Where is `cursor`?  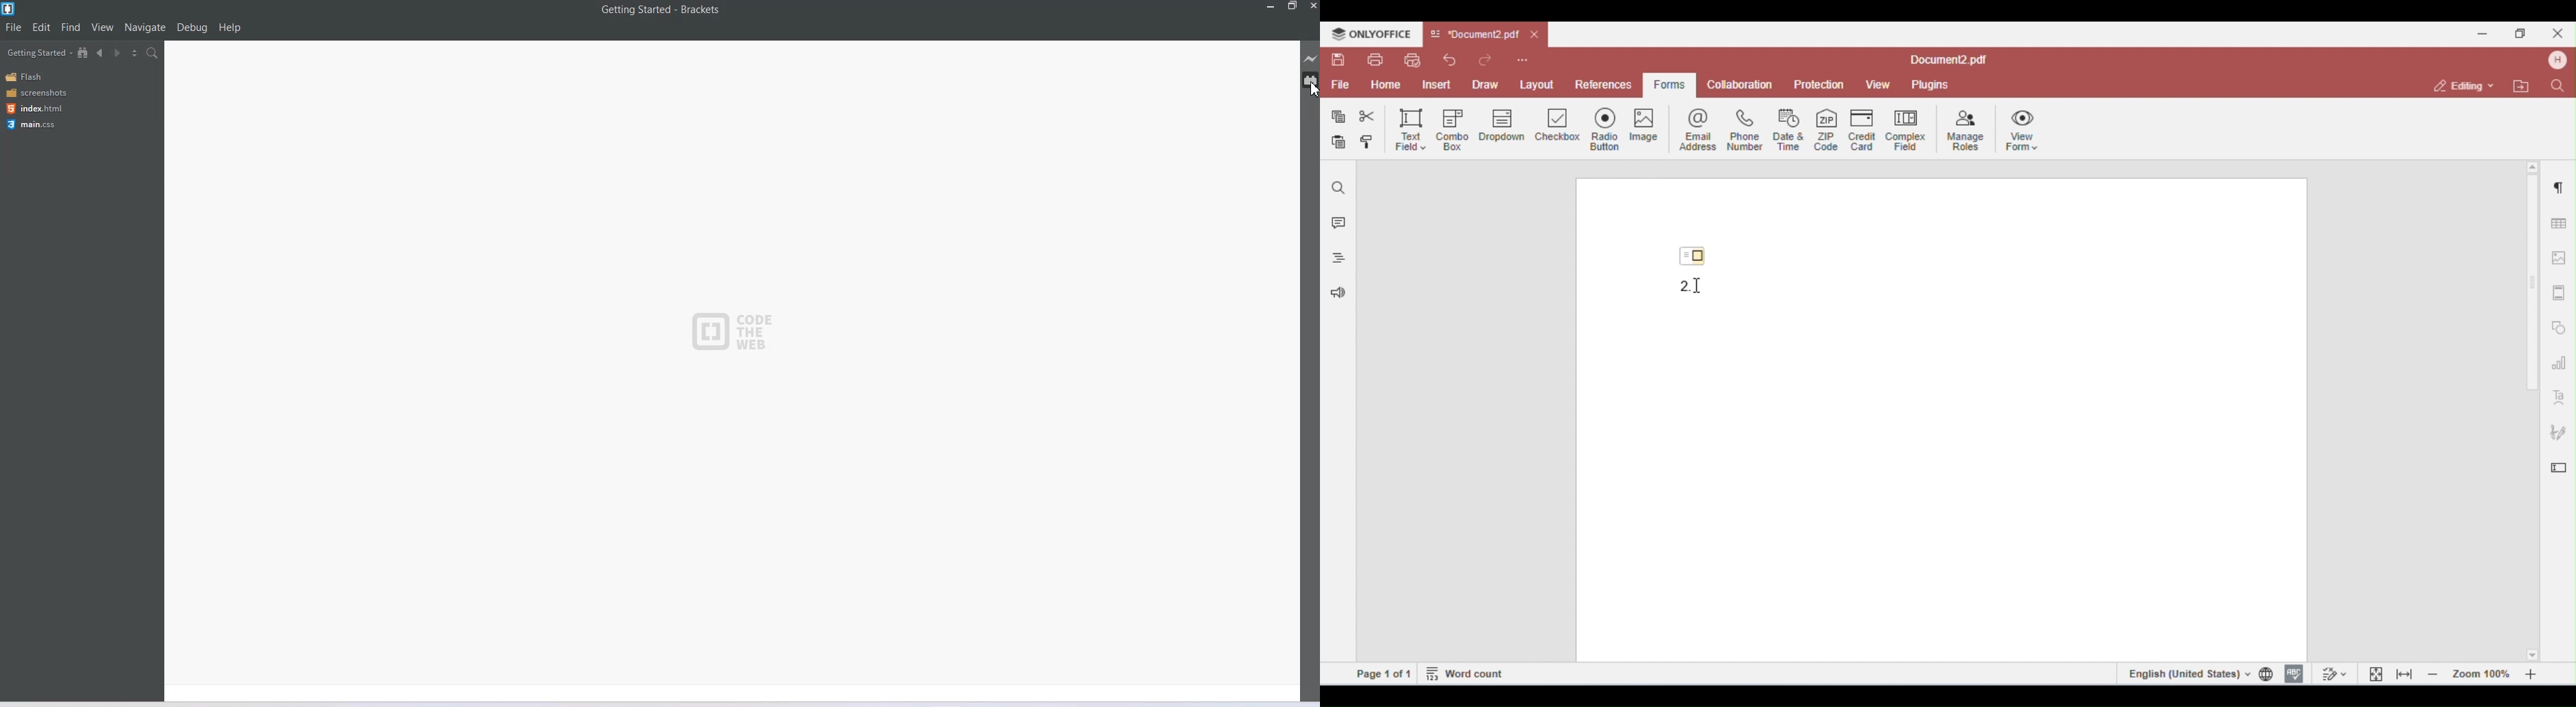
cursor is located at coordinates (1312, 89).